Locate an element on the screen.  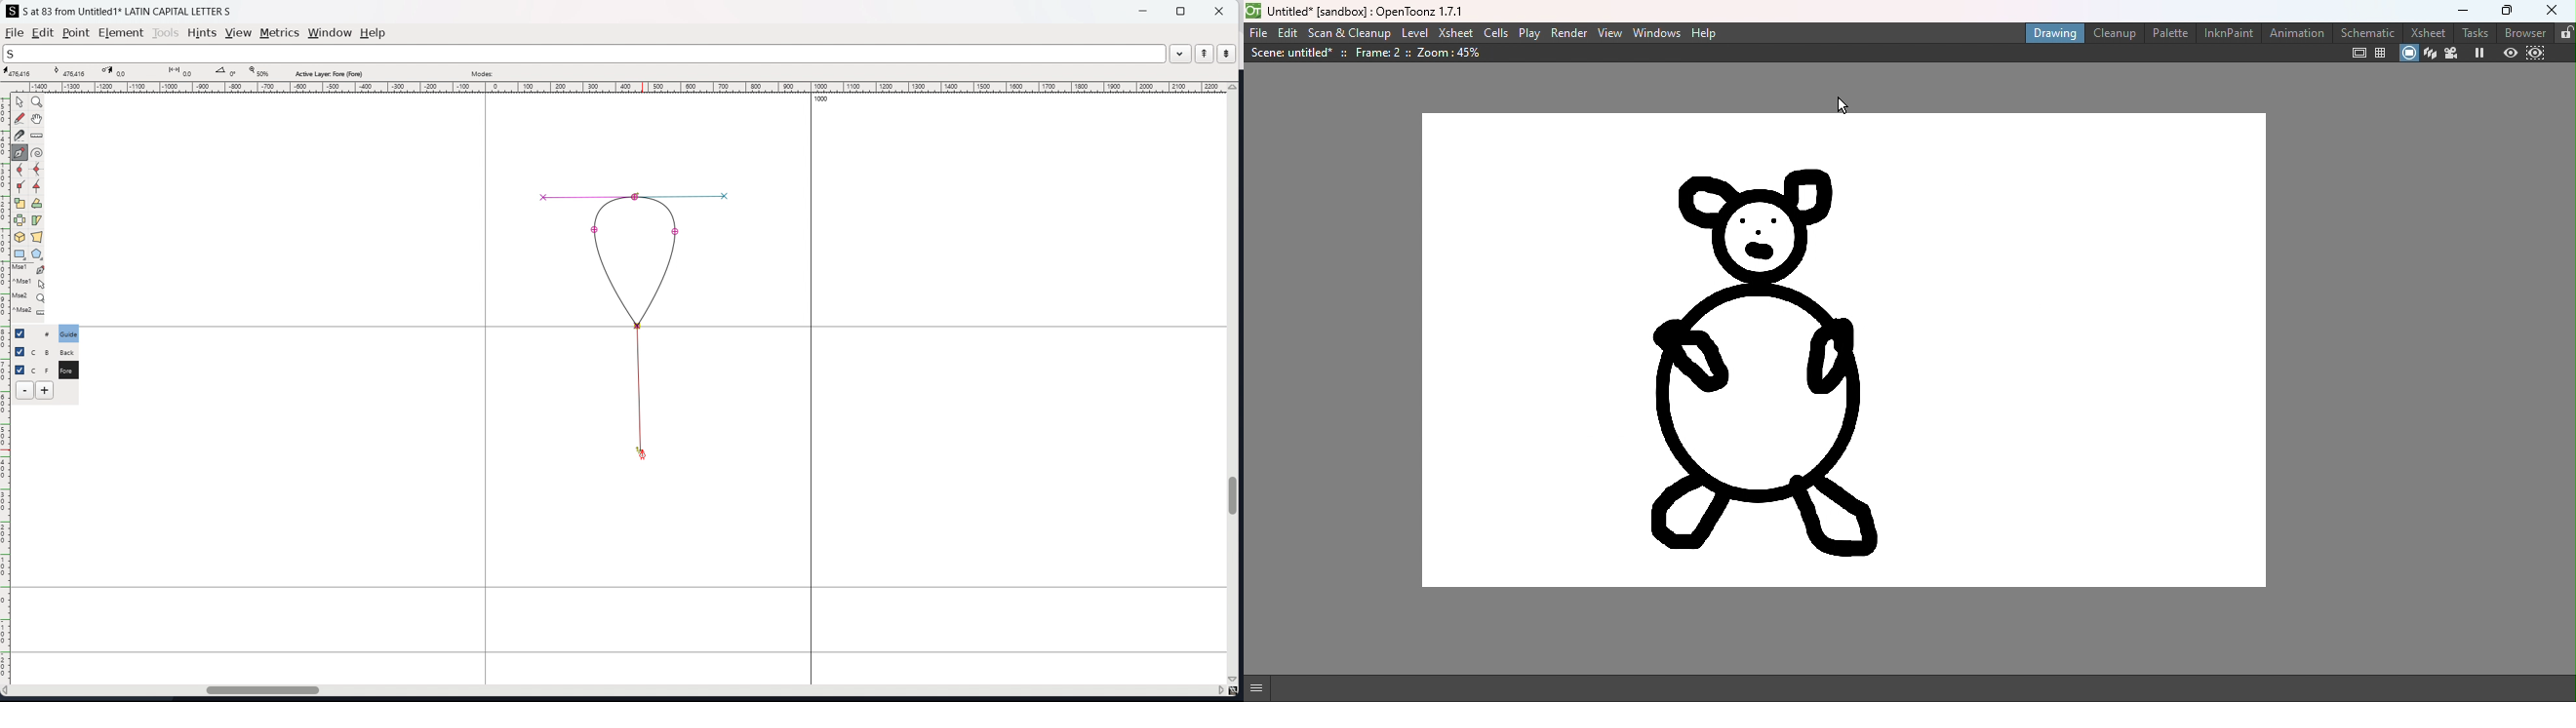
window is located at coordinates (330, 33).